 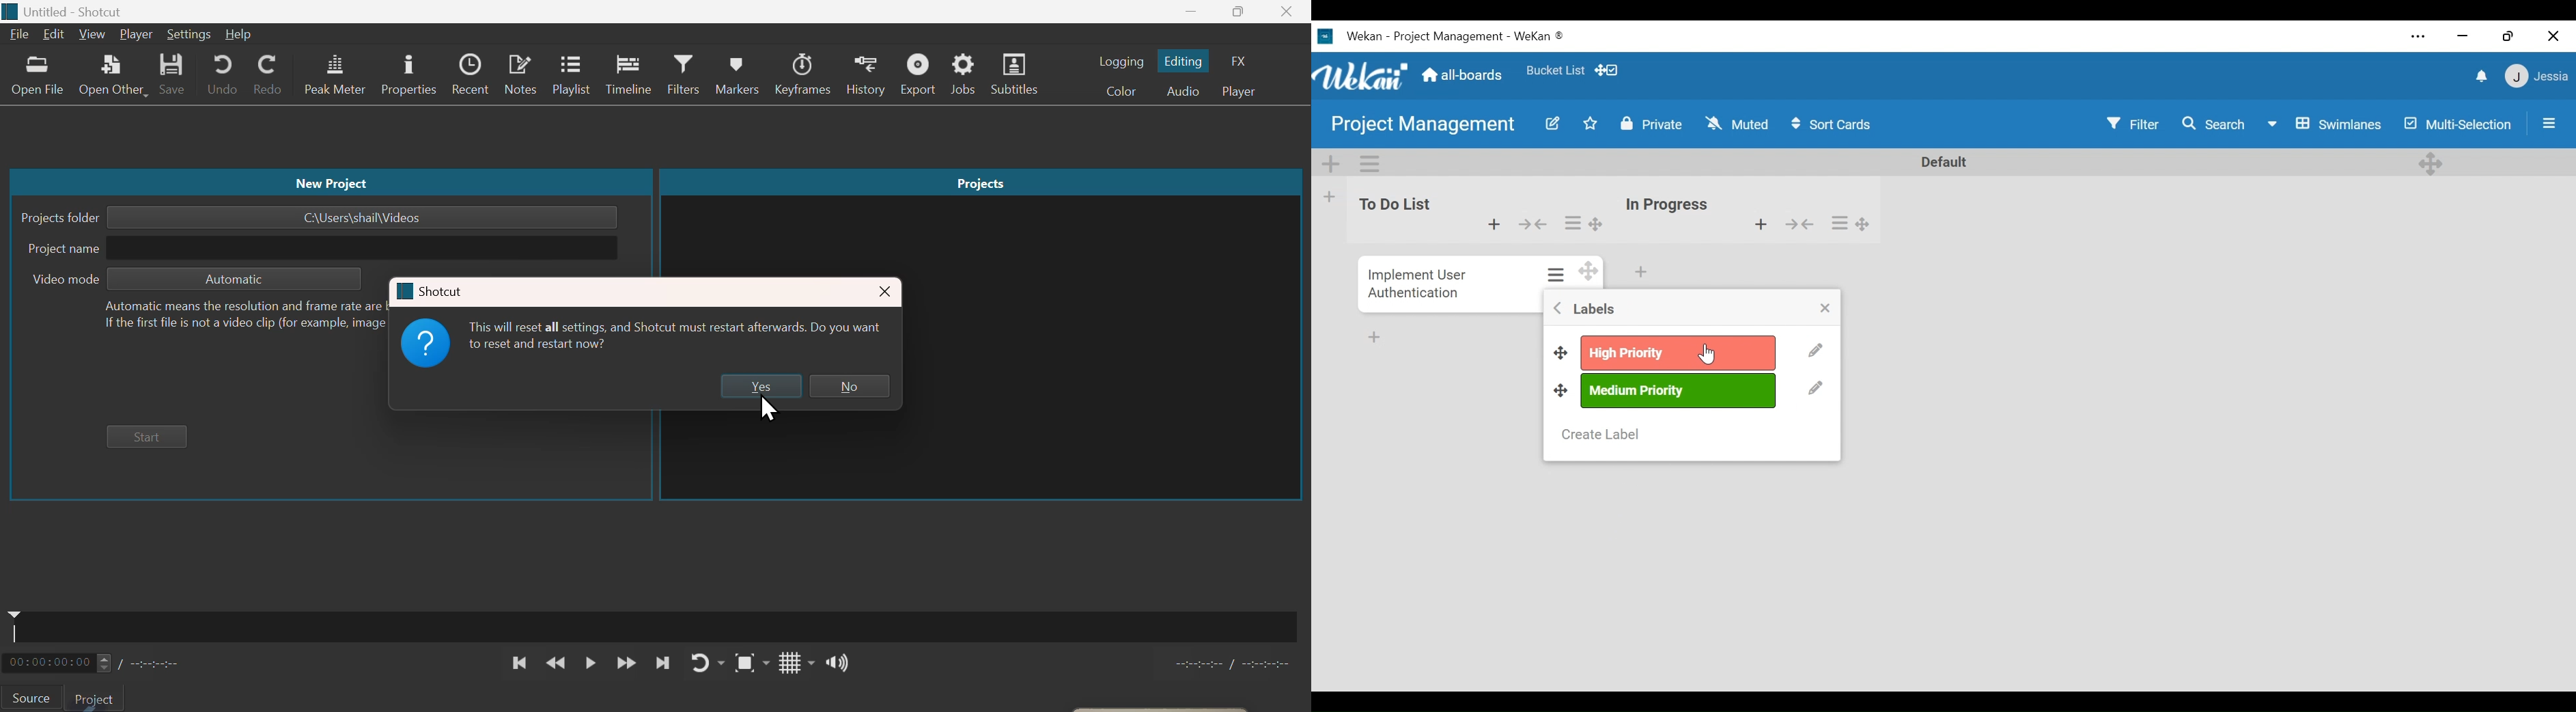 I want to click on desktop drag handles, so click(x=1865, y=223).